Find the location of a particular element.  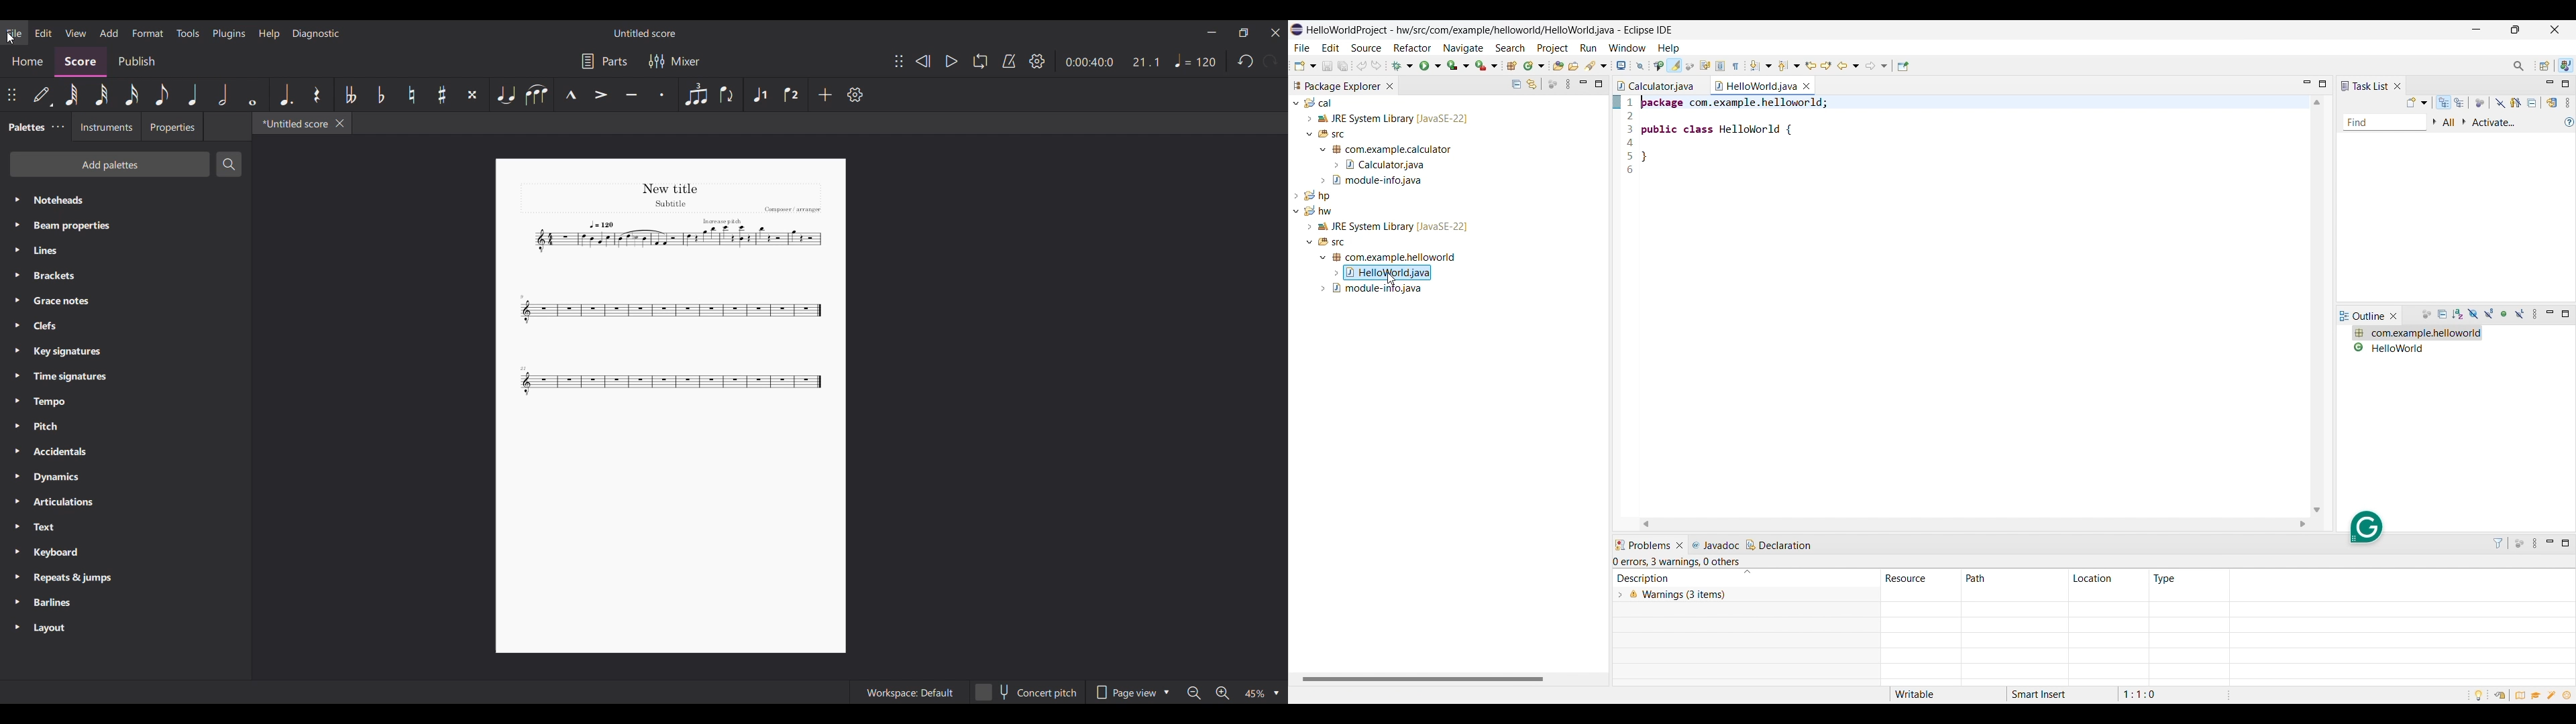

Current score is located at coordinates (673, 292).